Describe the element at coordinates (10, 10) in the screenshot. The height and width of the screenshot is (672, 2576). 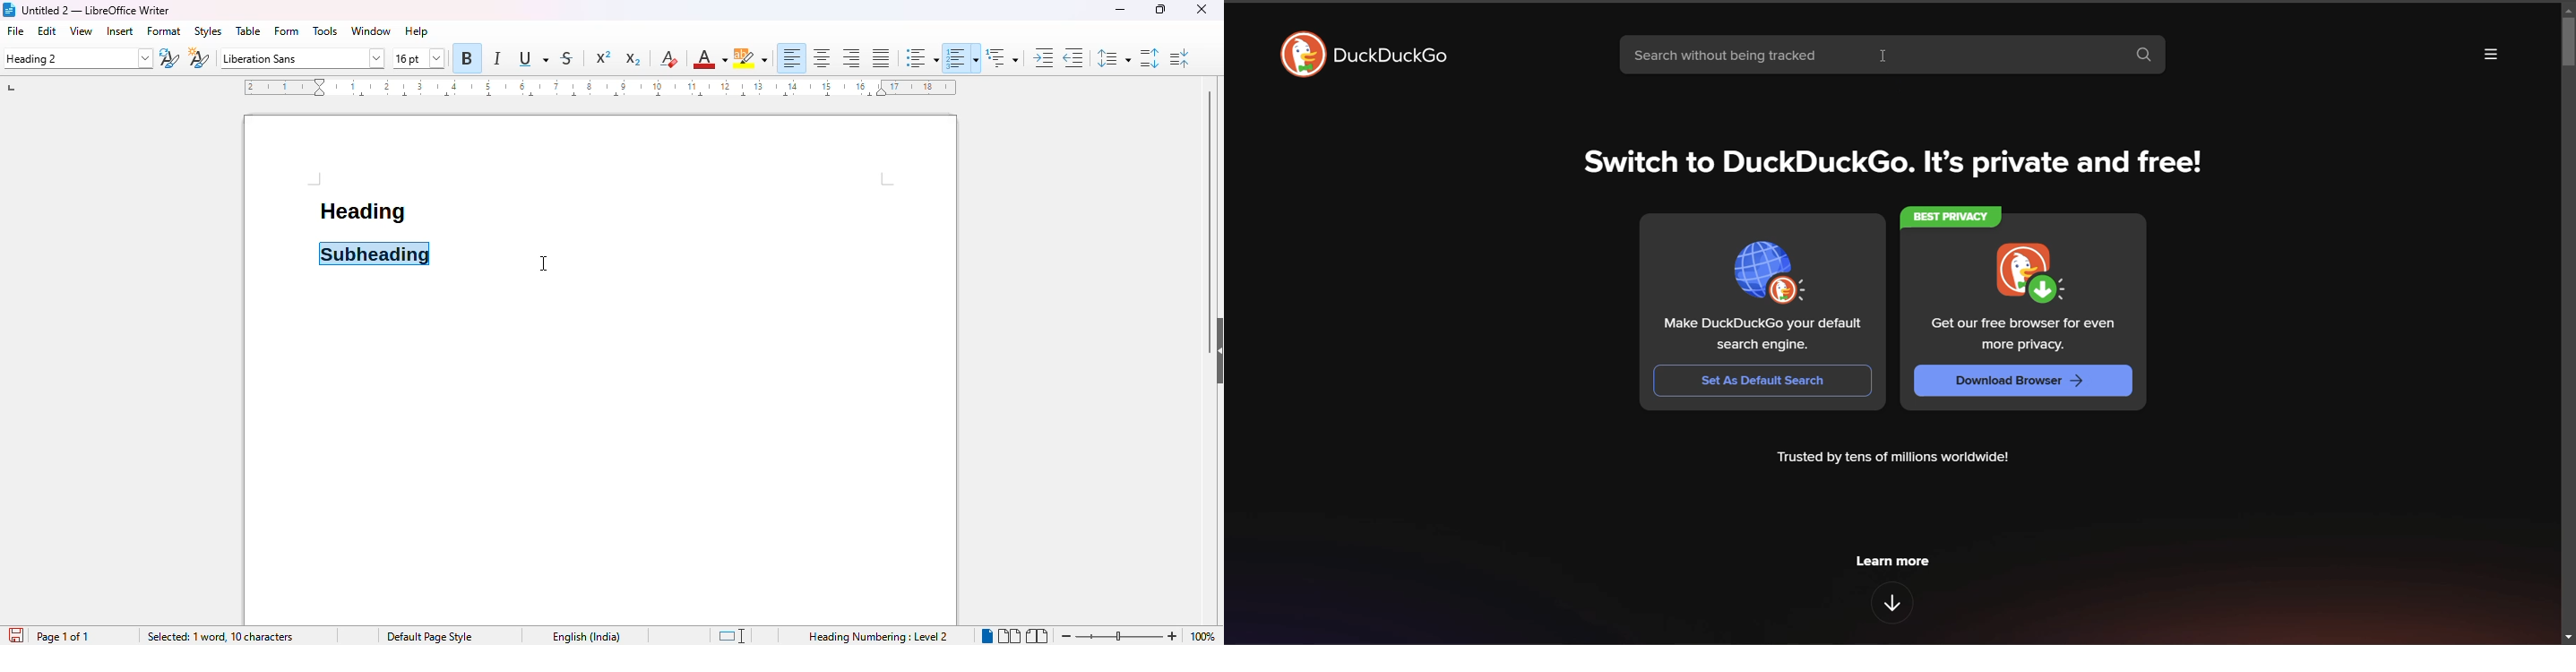
I see `logo` at that location.